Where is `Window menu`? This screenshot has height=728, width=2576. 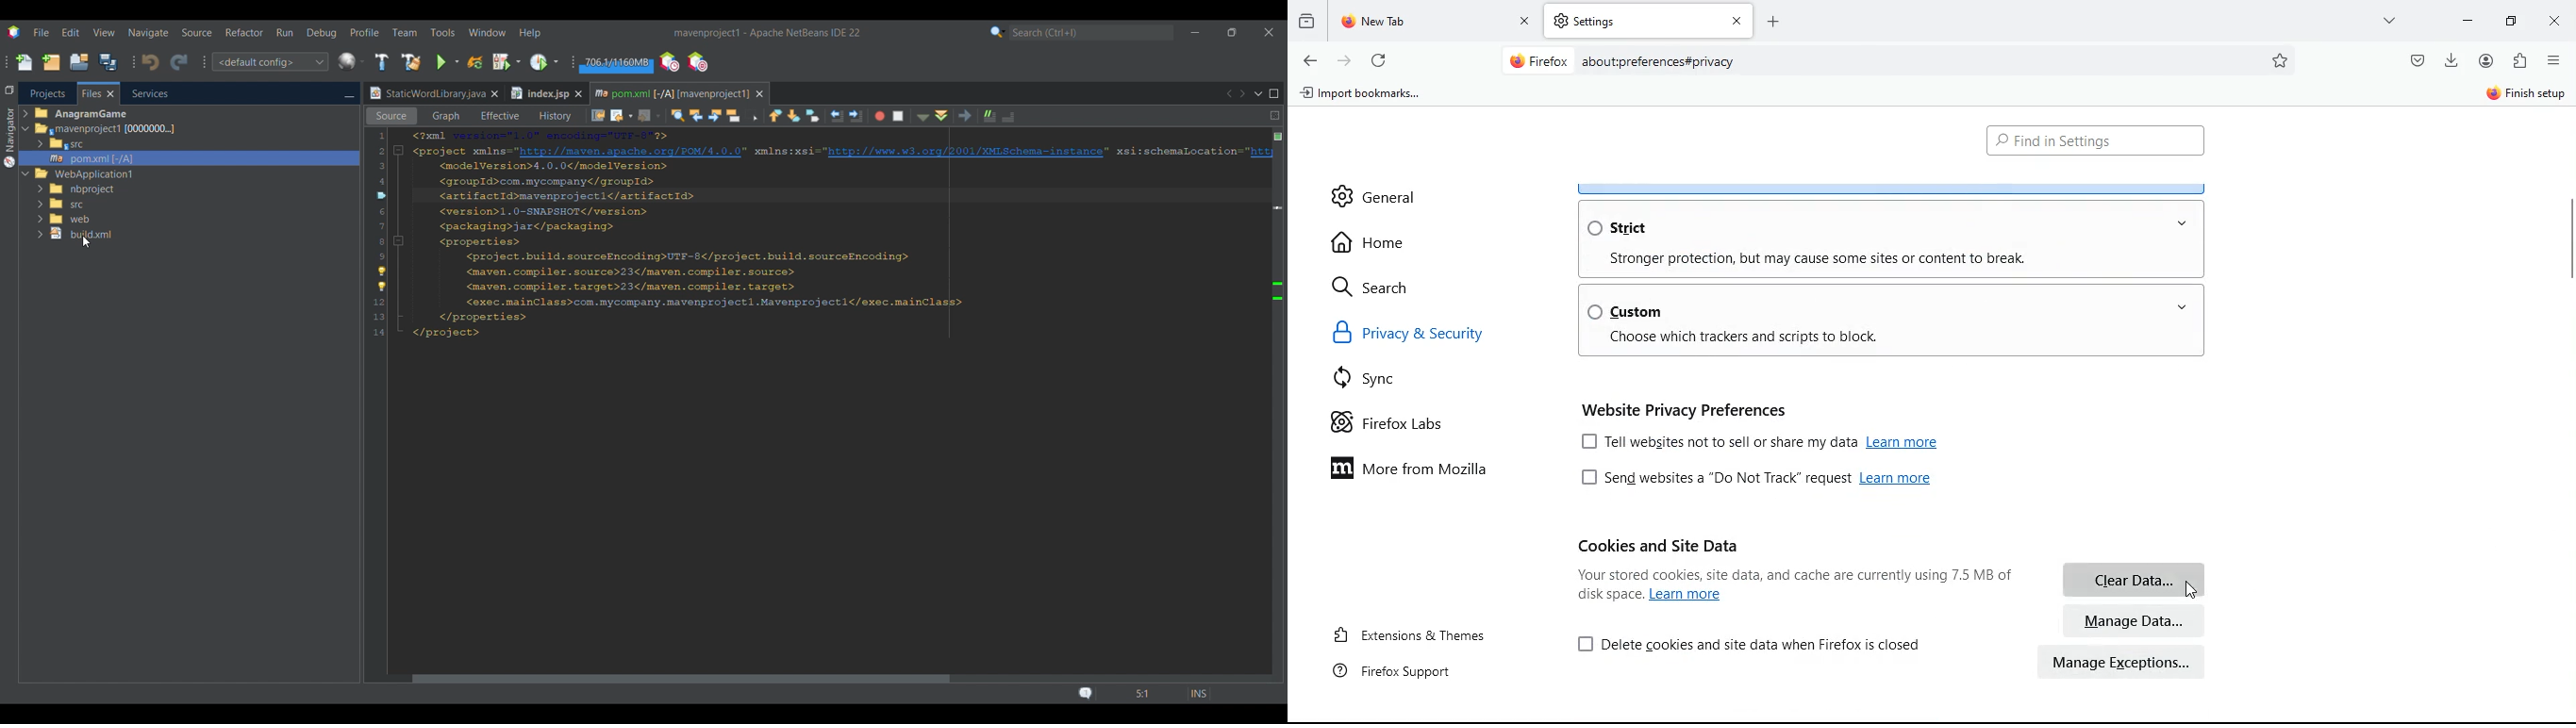 Window menu is located at coordinates (488, 32).